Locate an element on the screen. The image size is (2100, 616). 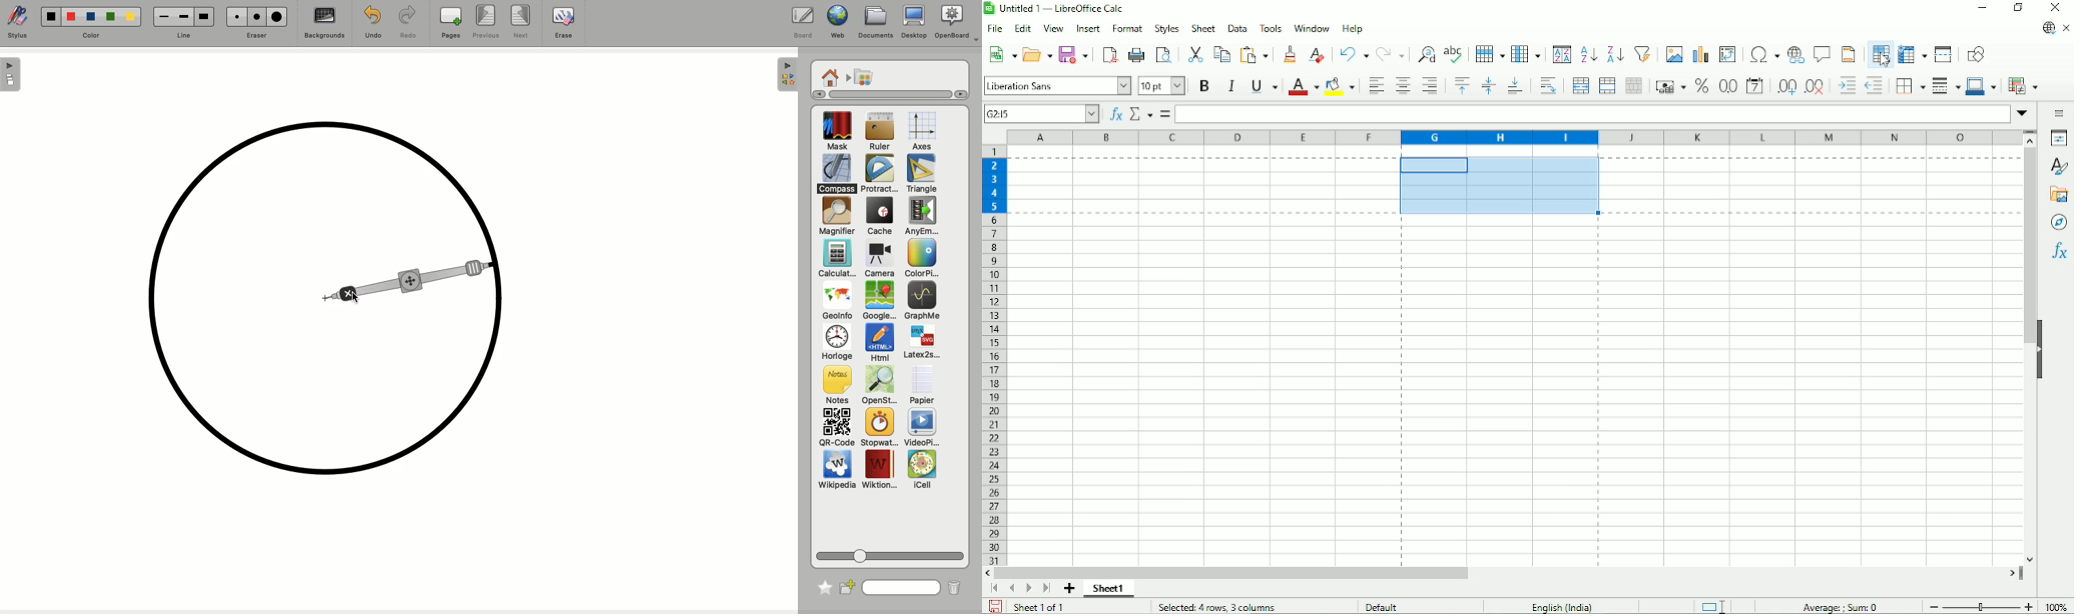
Redo is located at coordinates (409, 23).